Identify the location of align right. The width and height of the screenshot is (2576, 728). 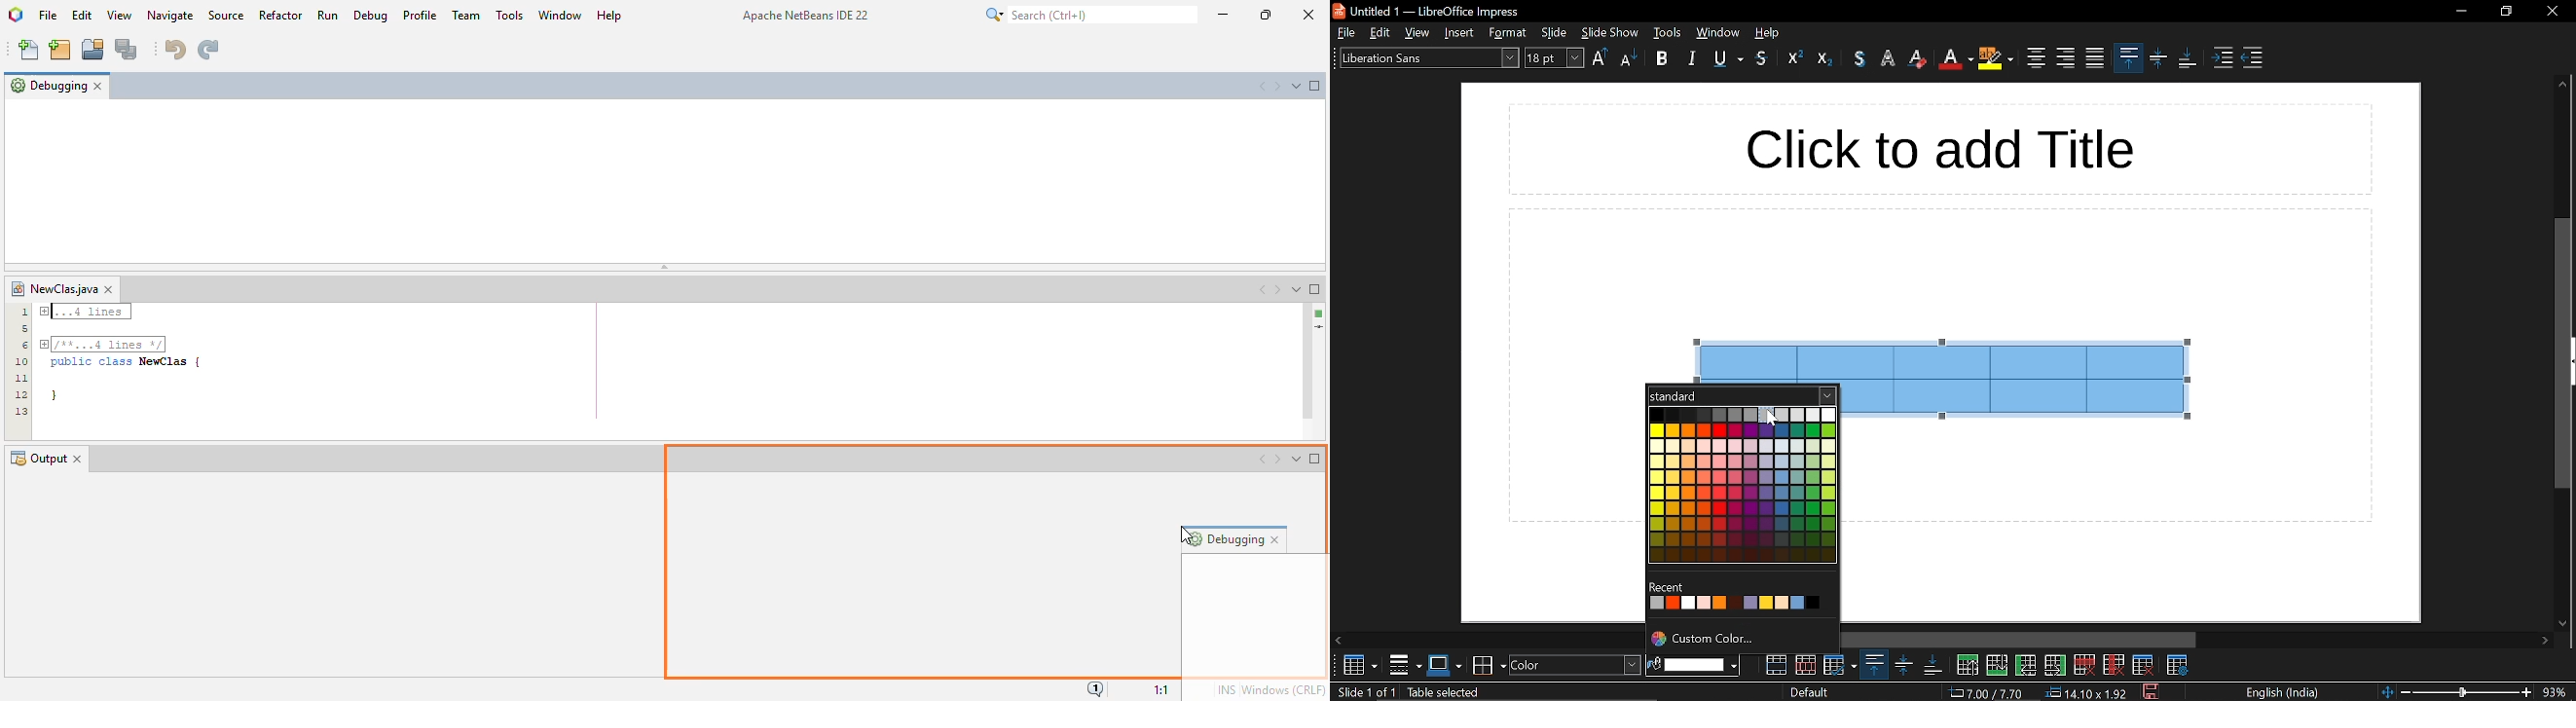
(2064, 57).